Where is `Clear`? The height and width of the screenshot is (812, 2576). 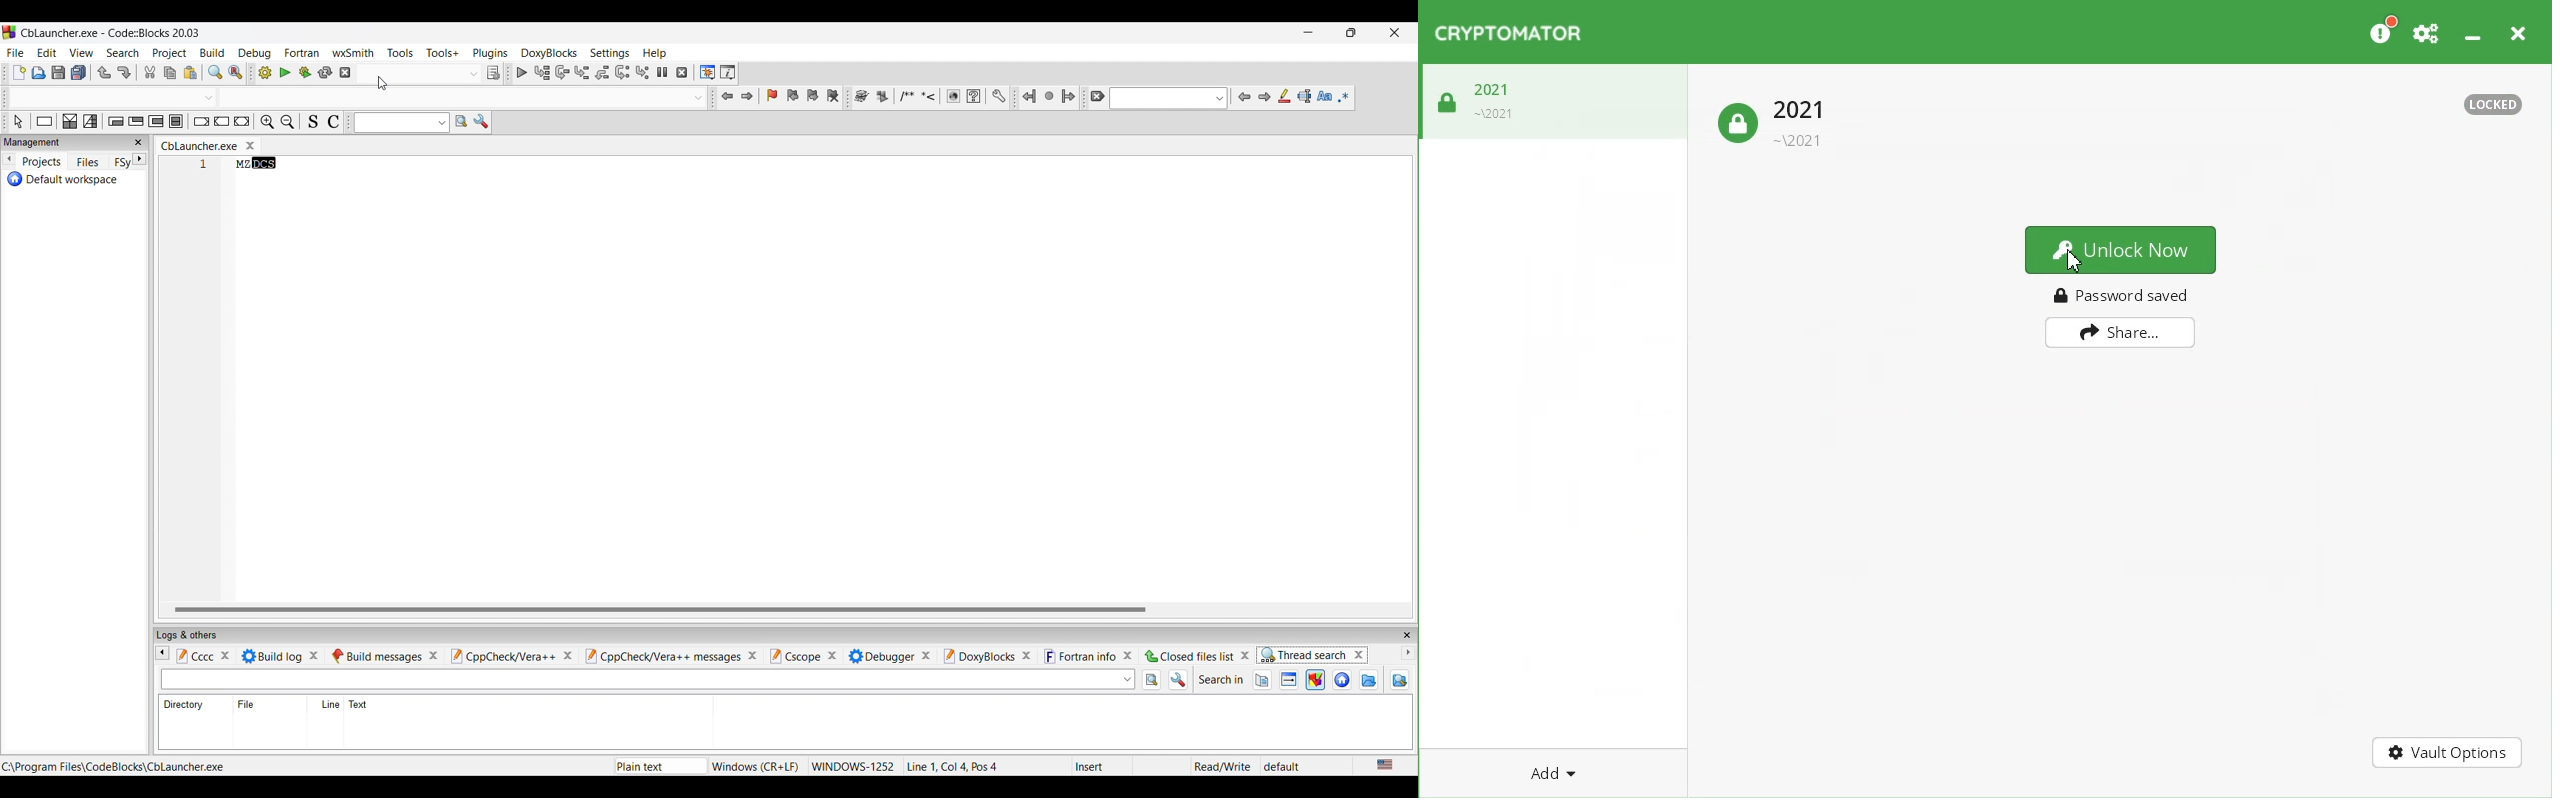
Clear is located at coordinates (1098, 96).